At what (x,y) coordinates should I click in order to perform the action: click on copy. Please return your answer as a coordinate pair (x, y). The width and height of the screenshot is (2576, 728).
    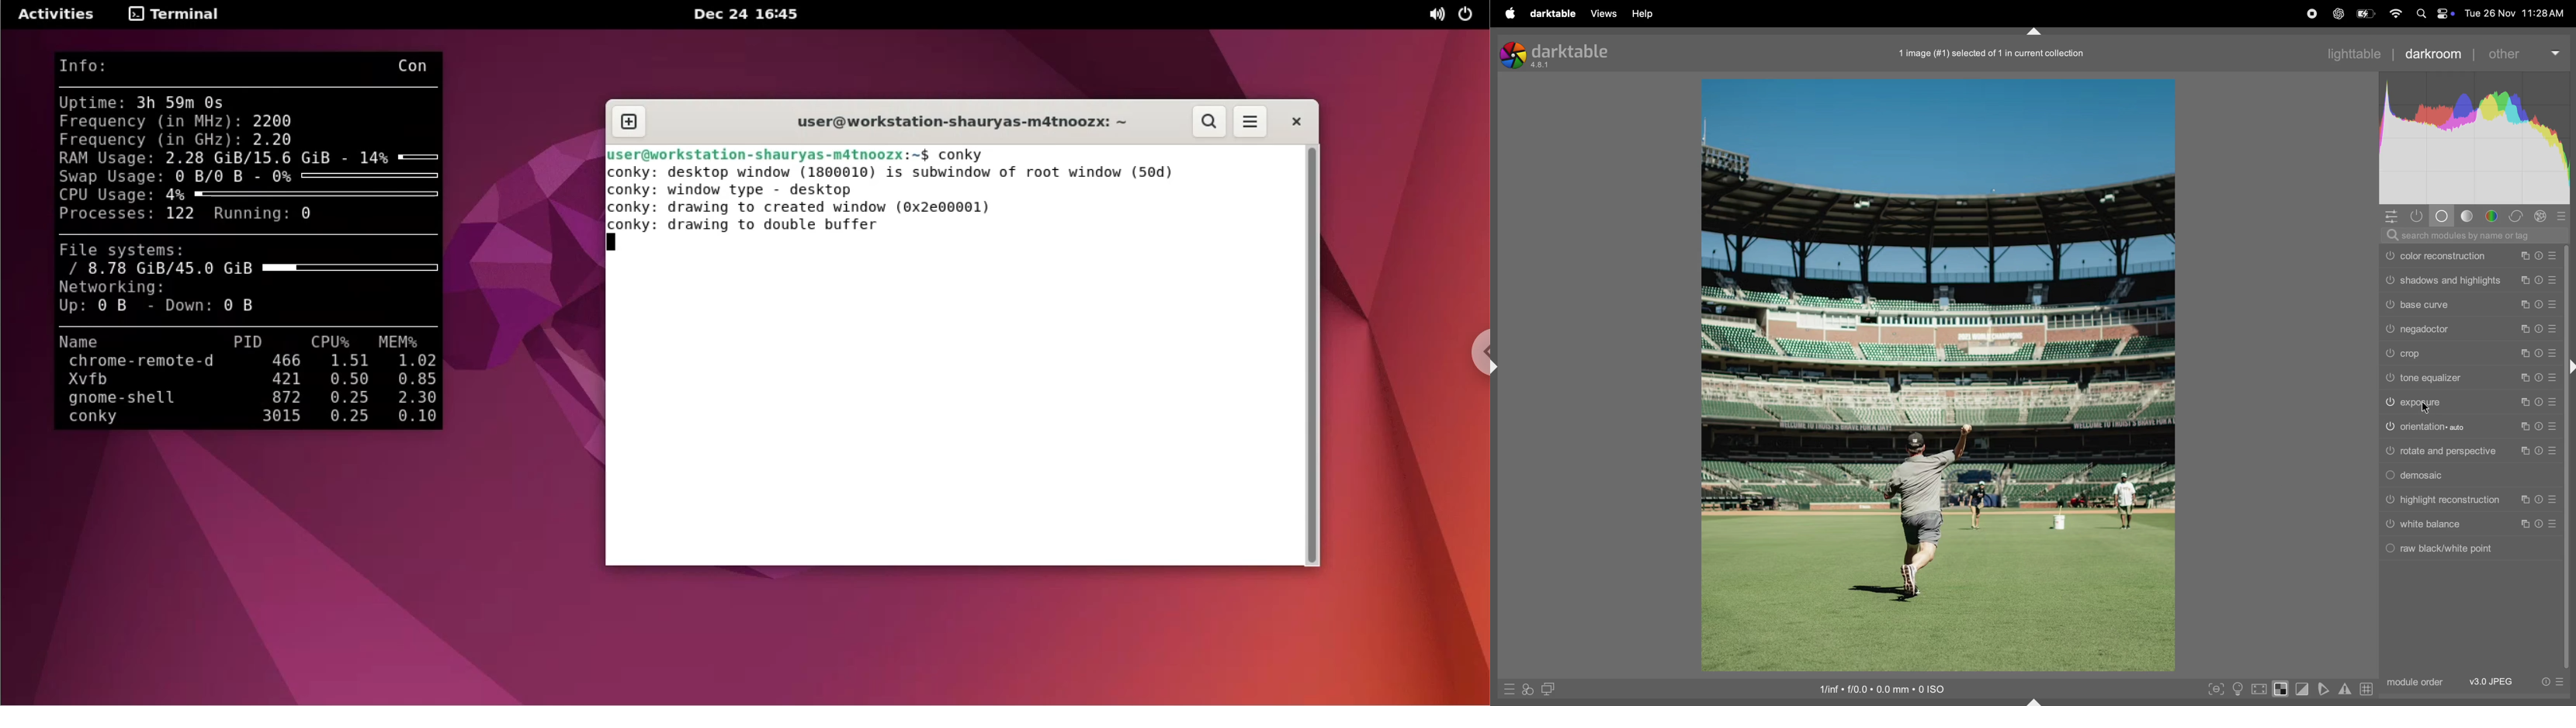
    Looking at the image, I should click on (2527, 329).